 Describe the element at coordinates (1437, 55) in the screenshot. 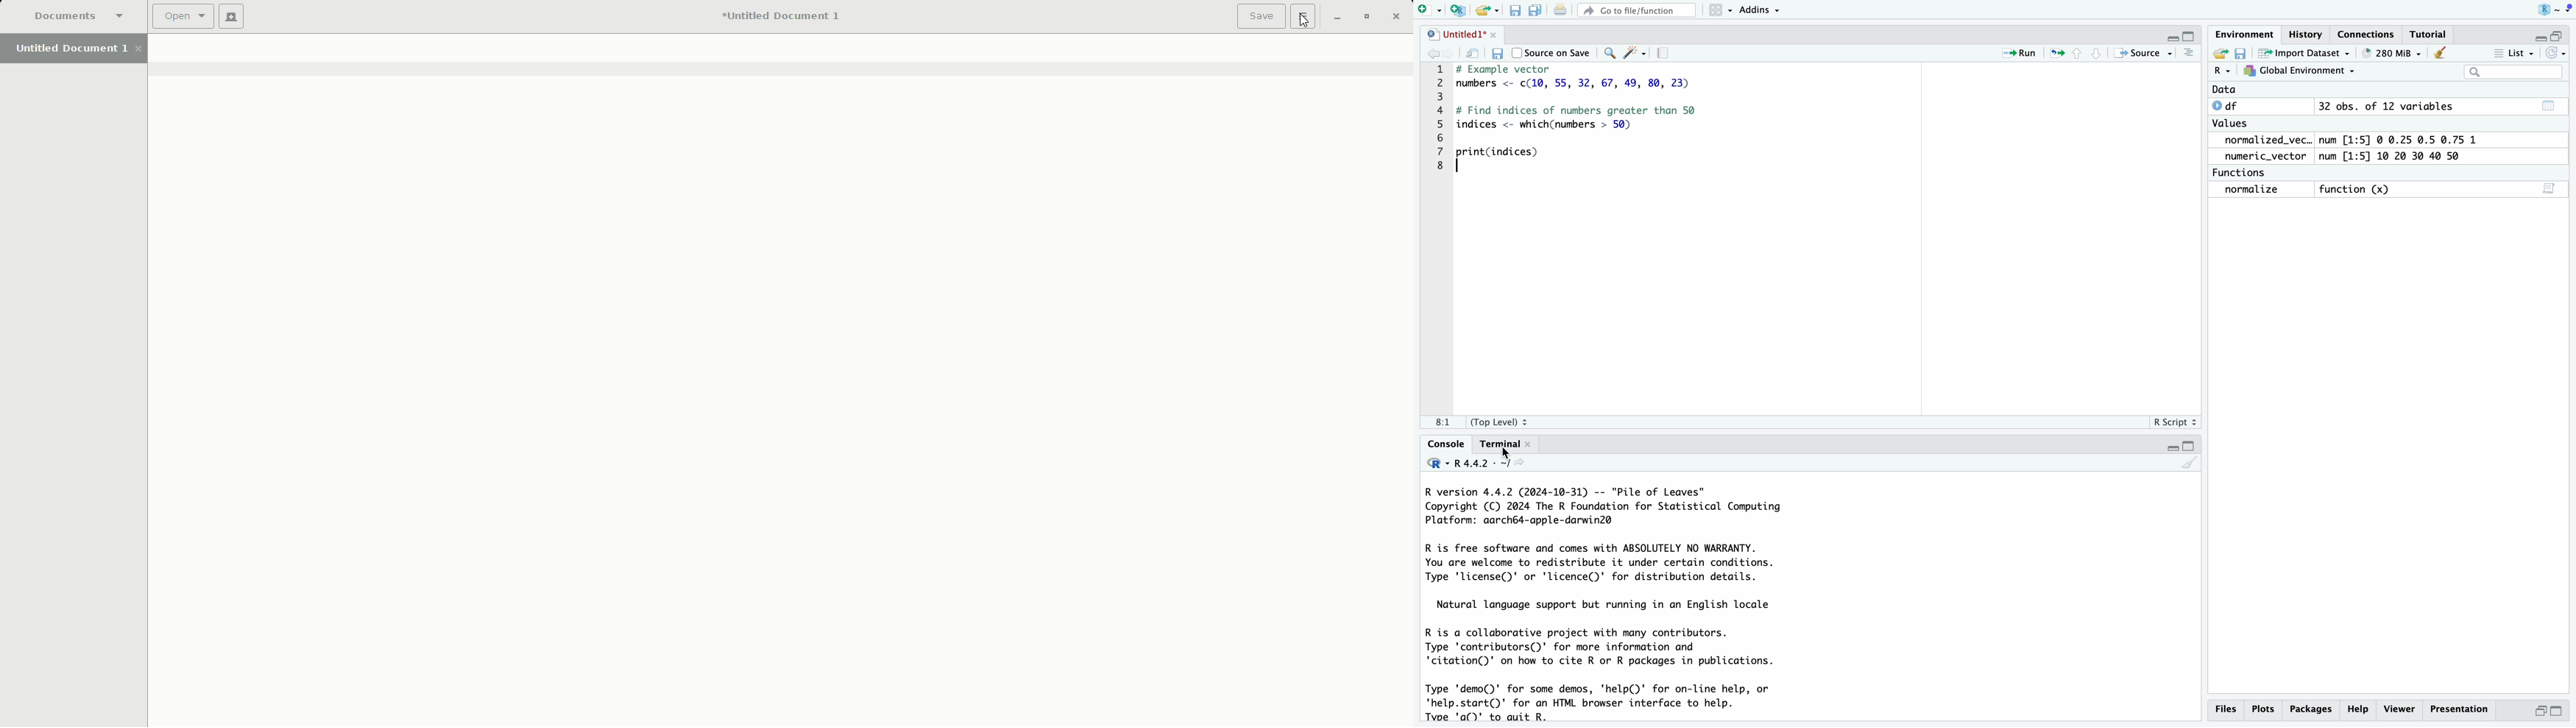

I see `go back` at that location.